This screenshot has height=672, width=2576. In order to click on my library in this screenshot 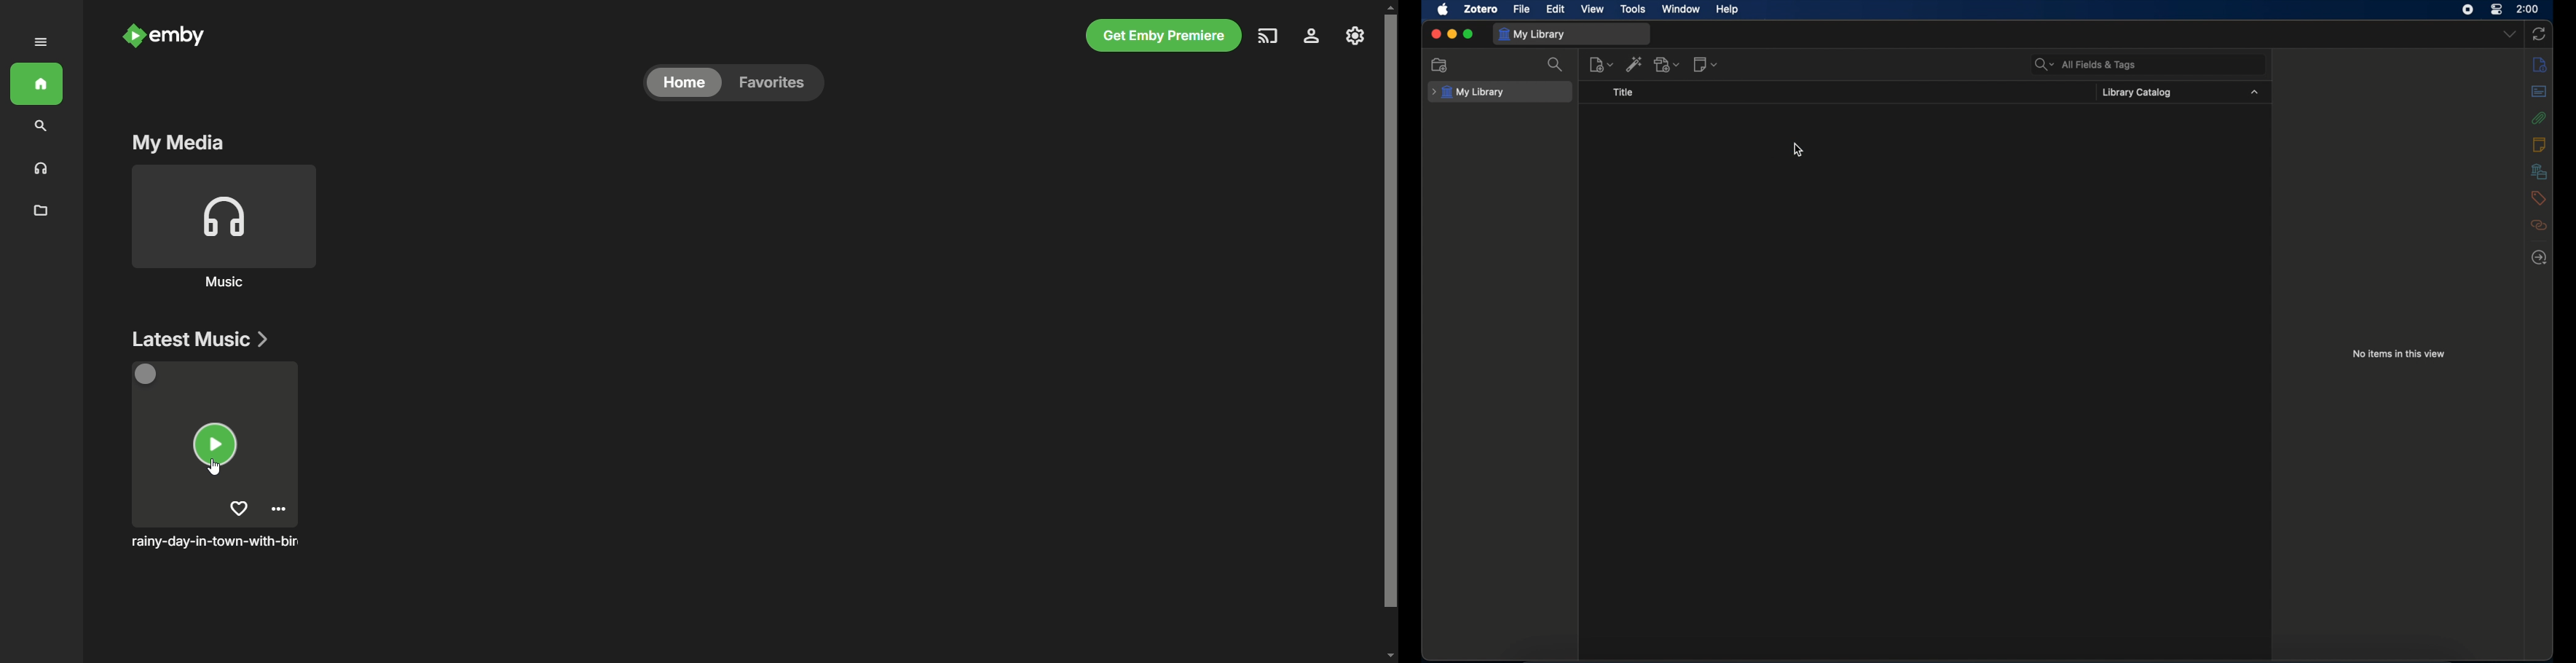, I will do `click(1531, 34)`.